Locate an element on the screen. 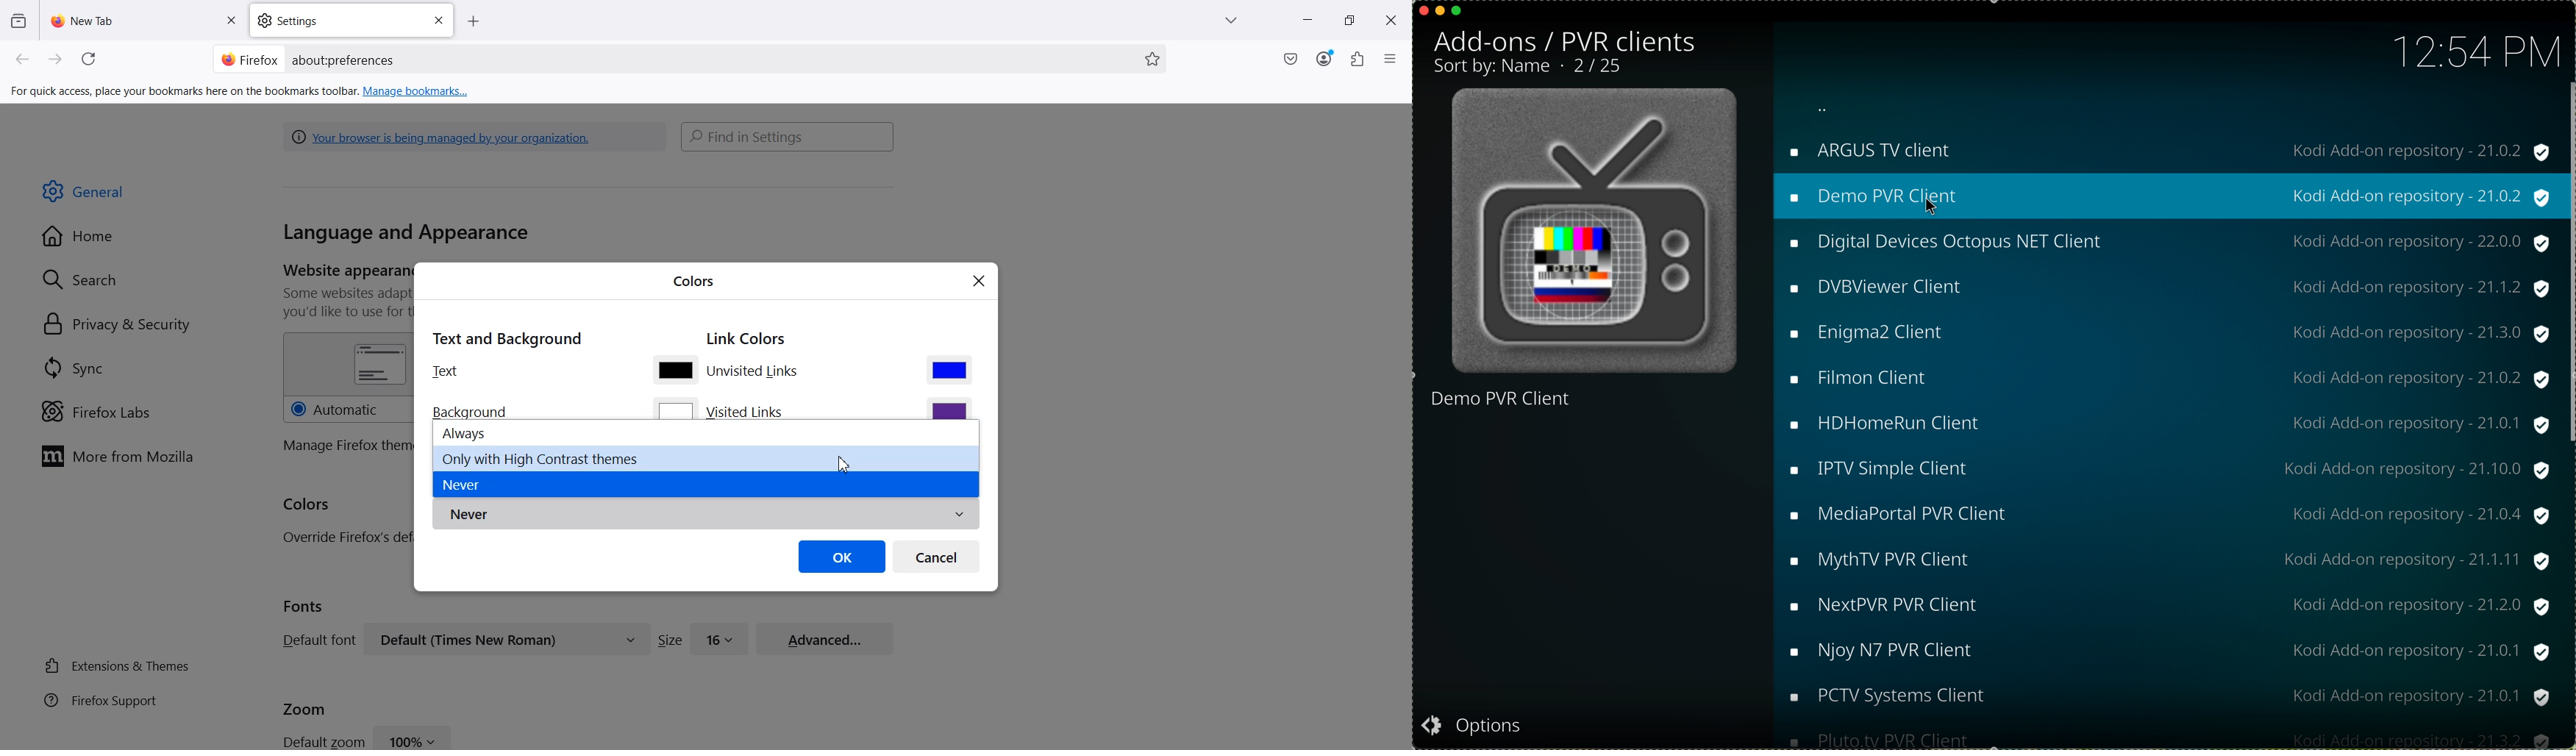 Image resolution: width=2576 pixels, height=756 pixels. HDHomeRun client is located at coordinates (1903, 426).